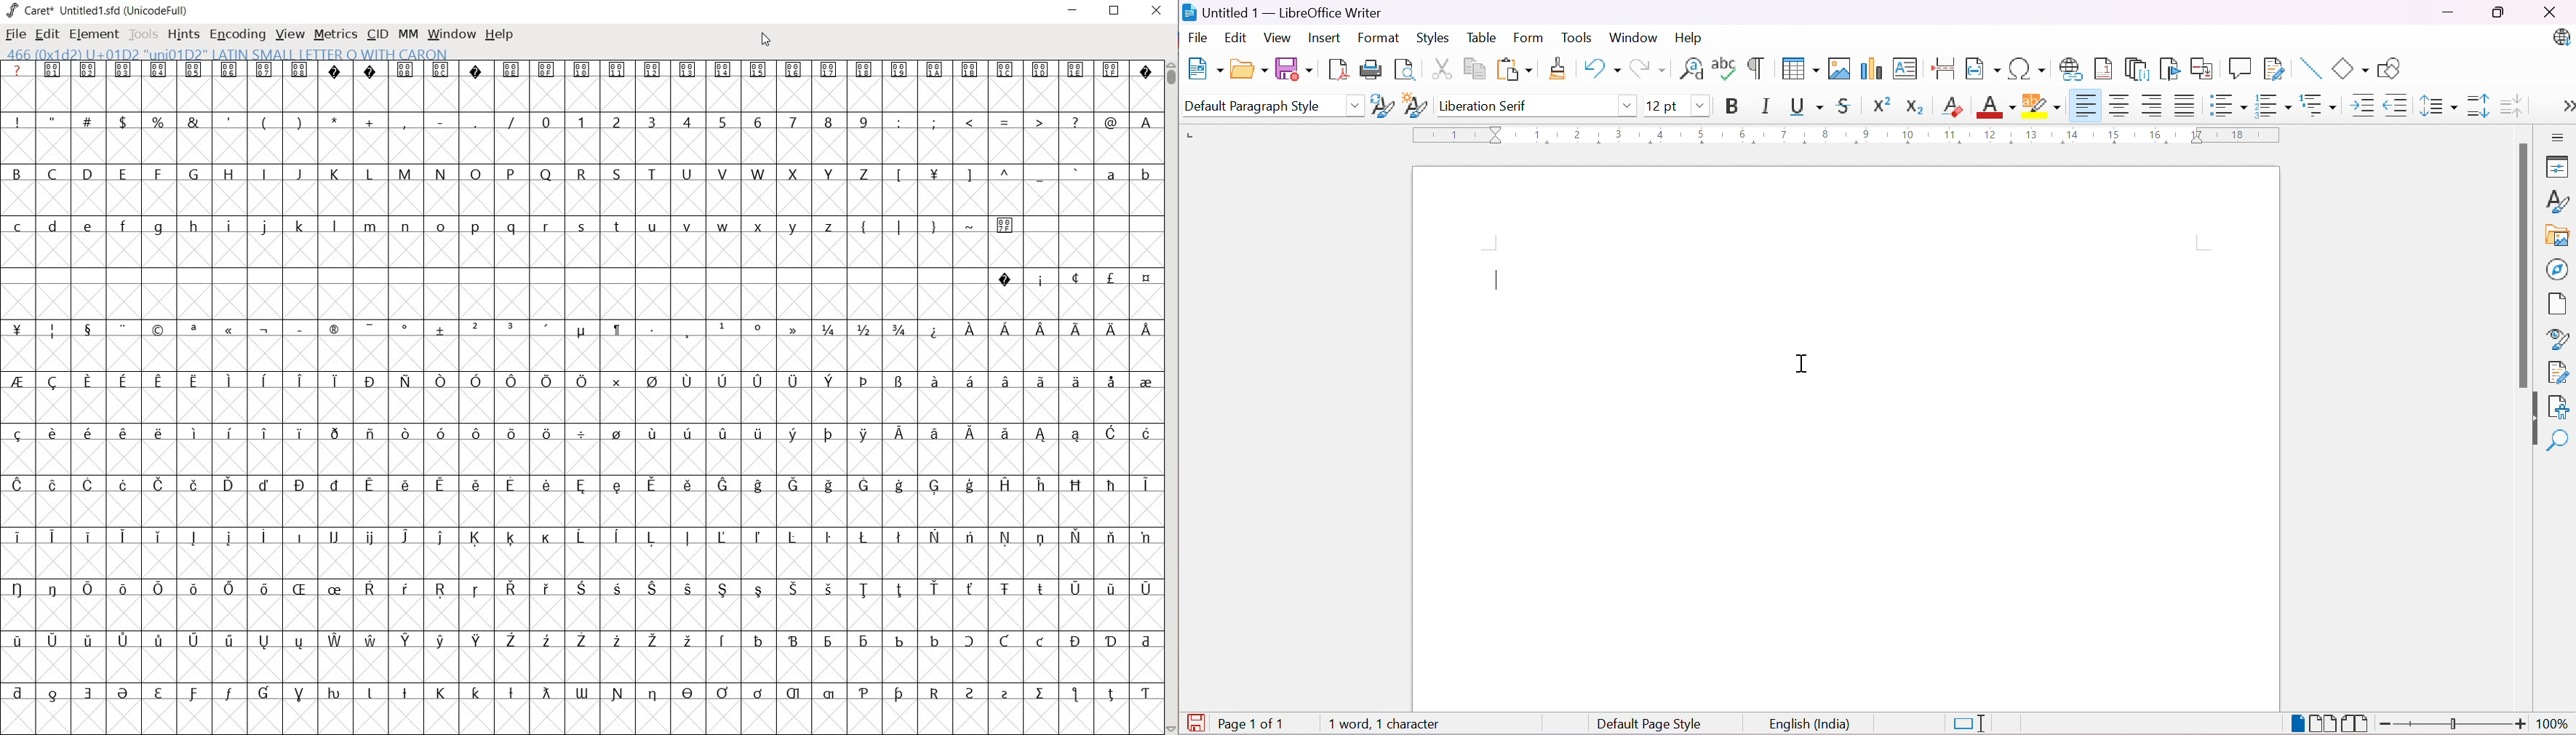 The width and height of the screenshot is (2576, 756). Describe the element at coordinates (2350, 70) in the screenshot. I see `Basic Shapes` at that location.